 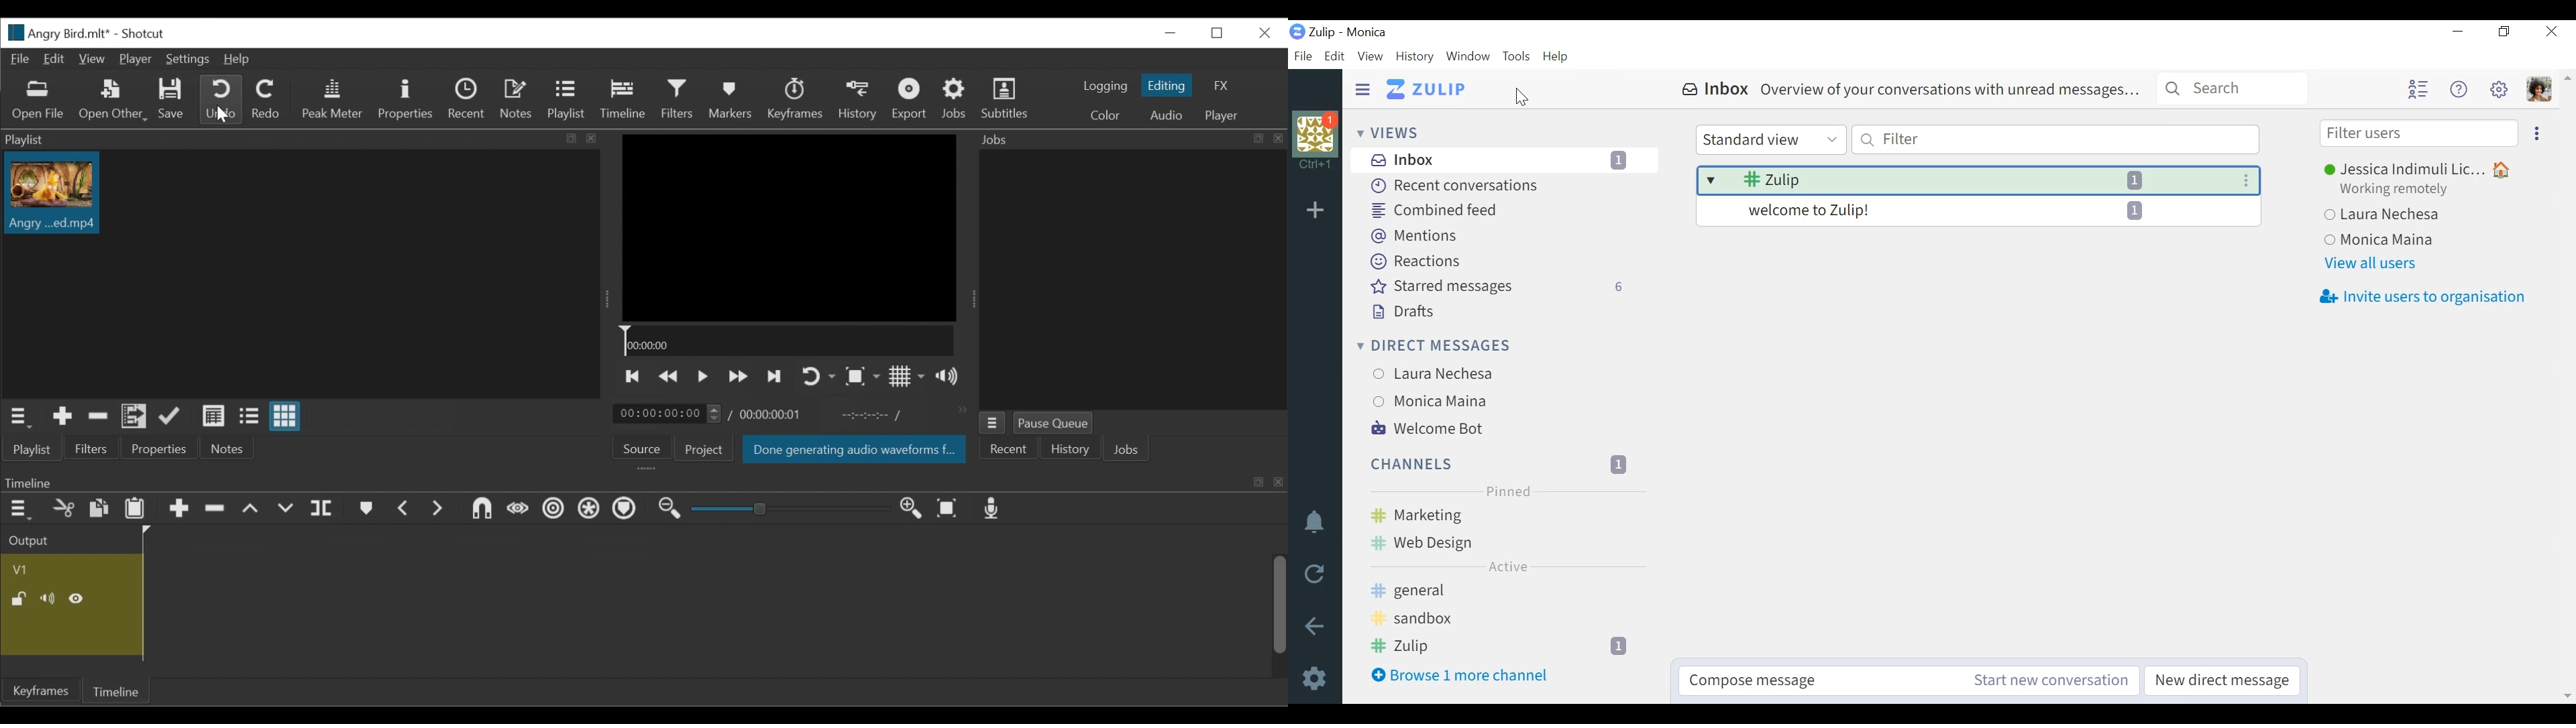 What do you see at coordinates (231, 447) in the screenshot?
I see `Notes` at bounding box center [231, 447].